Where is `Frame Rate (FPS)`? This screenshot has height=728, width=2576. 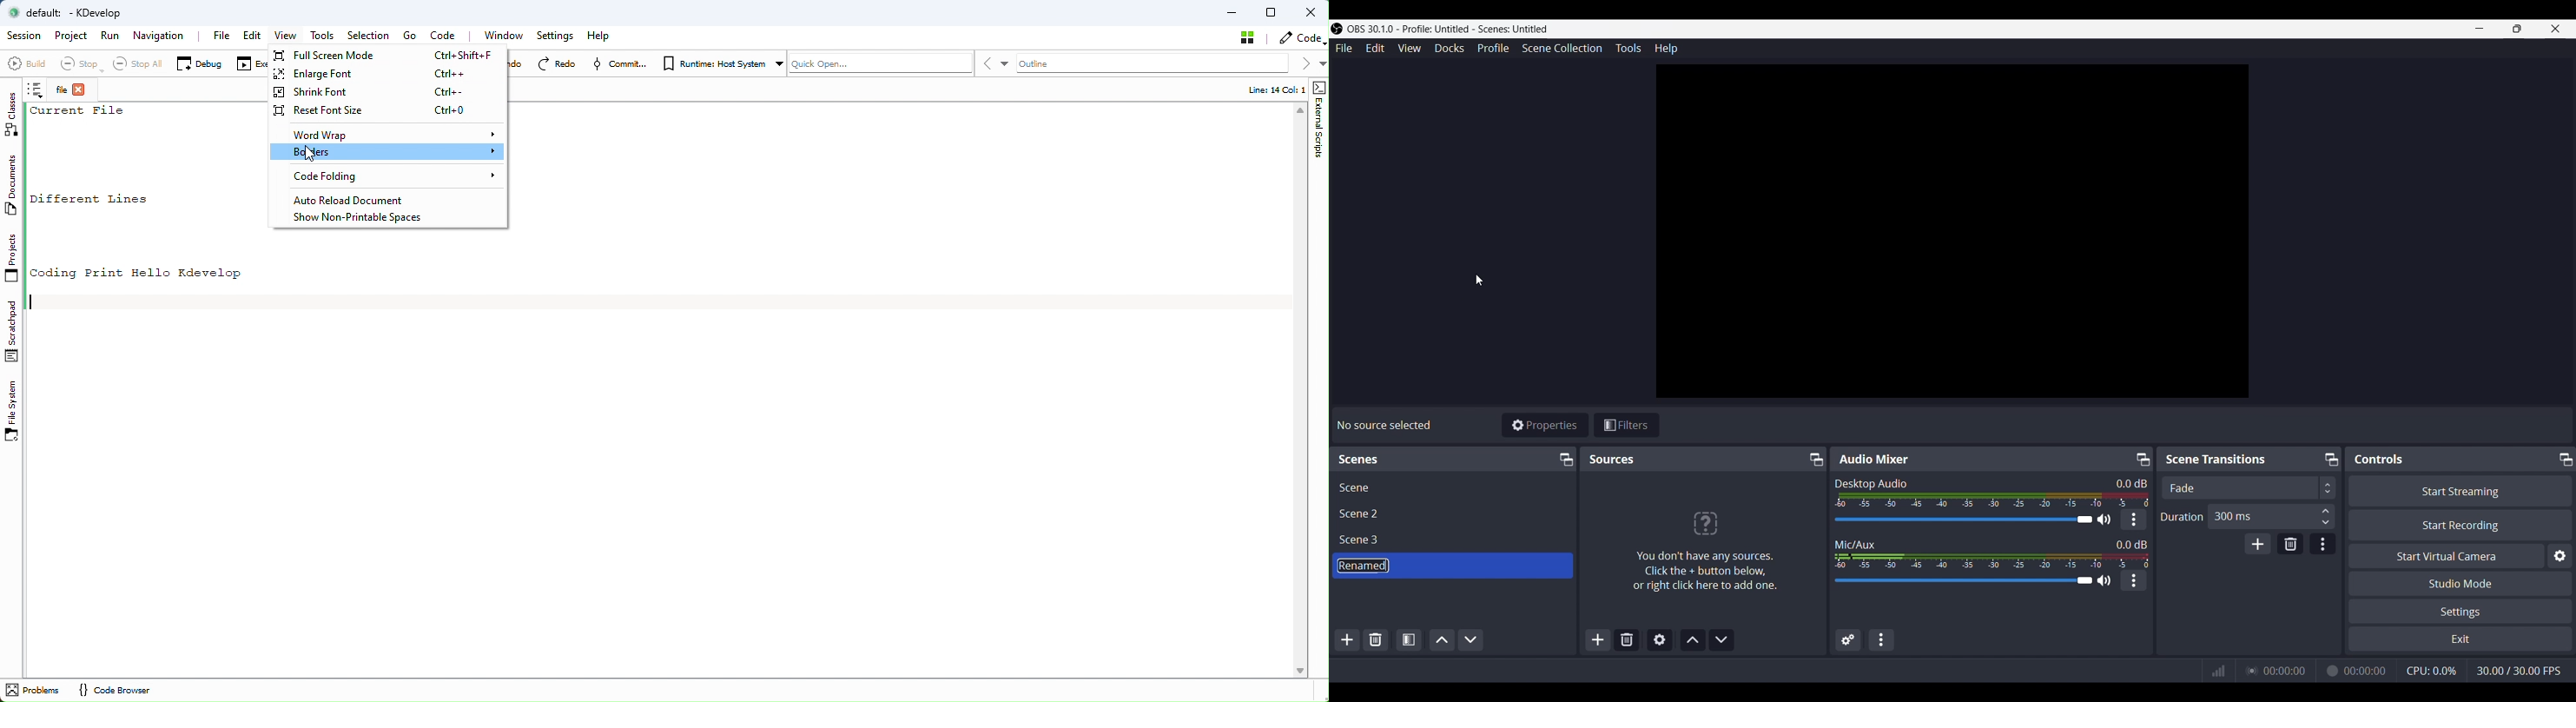 Frame Rate (FPS) is located at coordinates (2519, 671).